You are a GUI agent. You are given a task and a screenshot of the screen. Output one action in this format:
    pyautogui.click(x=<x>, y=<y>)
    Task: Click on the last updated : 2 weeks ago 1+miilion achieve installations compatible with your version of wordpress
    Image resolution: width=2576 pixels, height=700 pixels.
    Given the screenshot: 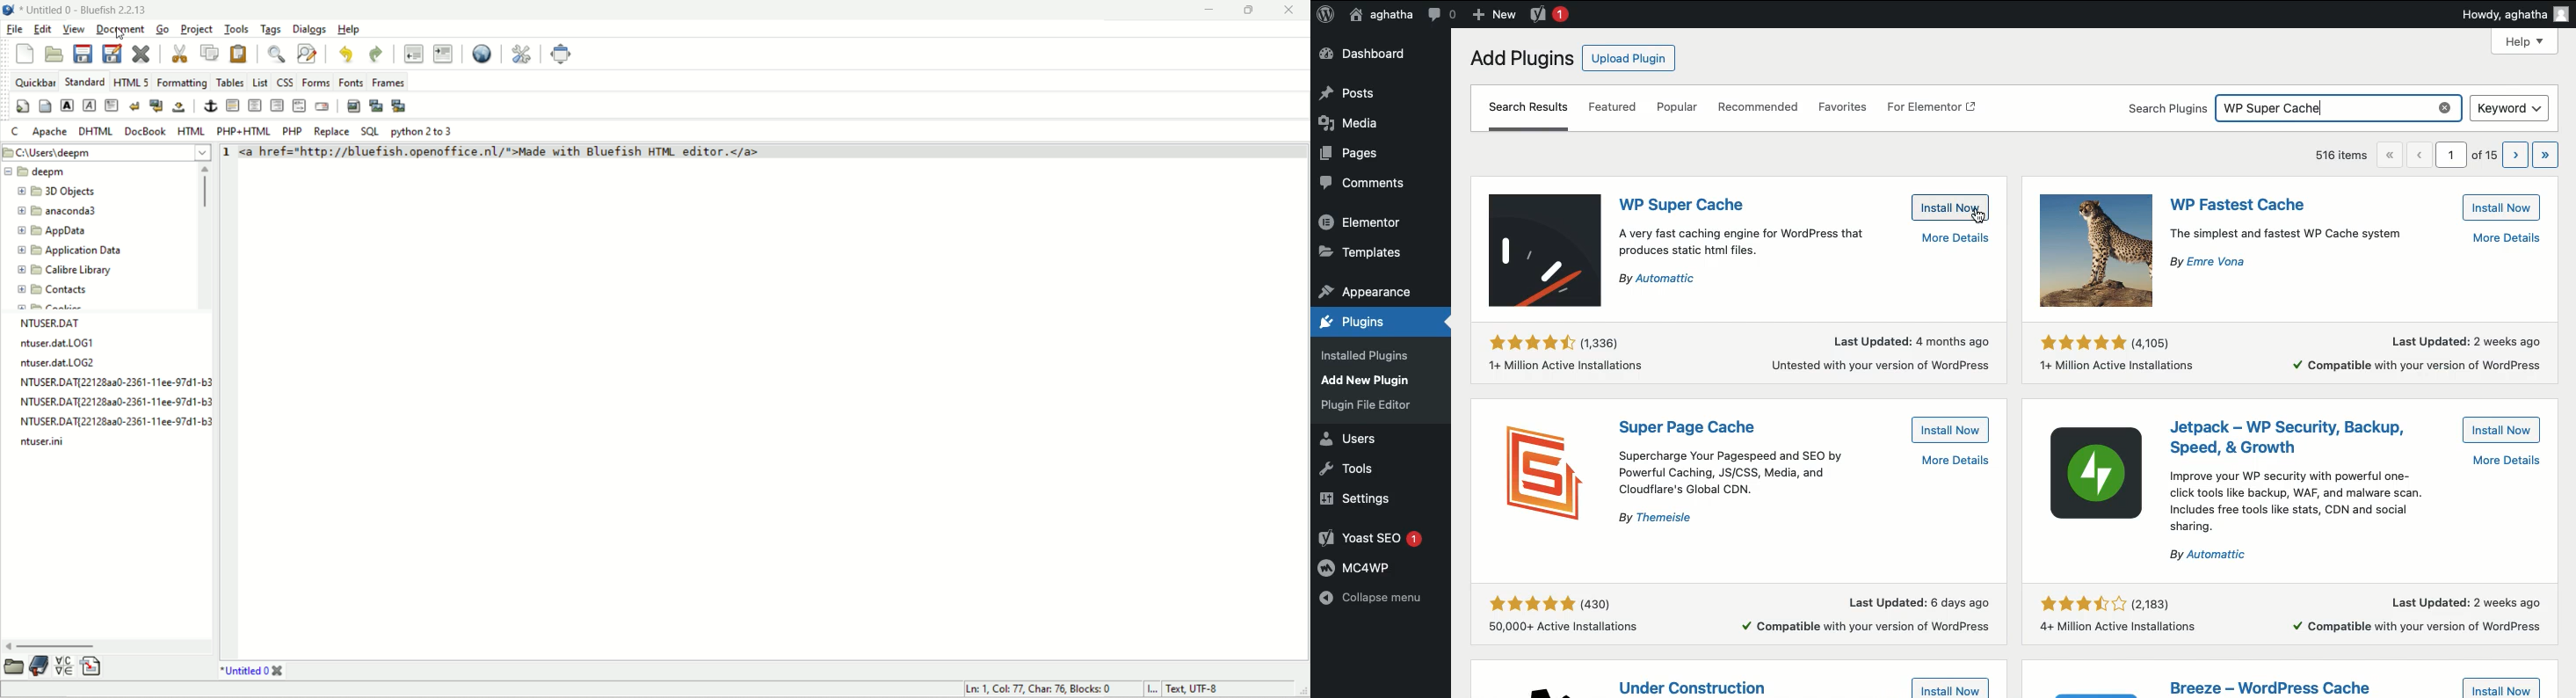 What is the action you would take?
    pyautogui.click(x=2288, y=355)
    